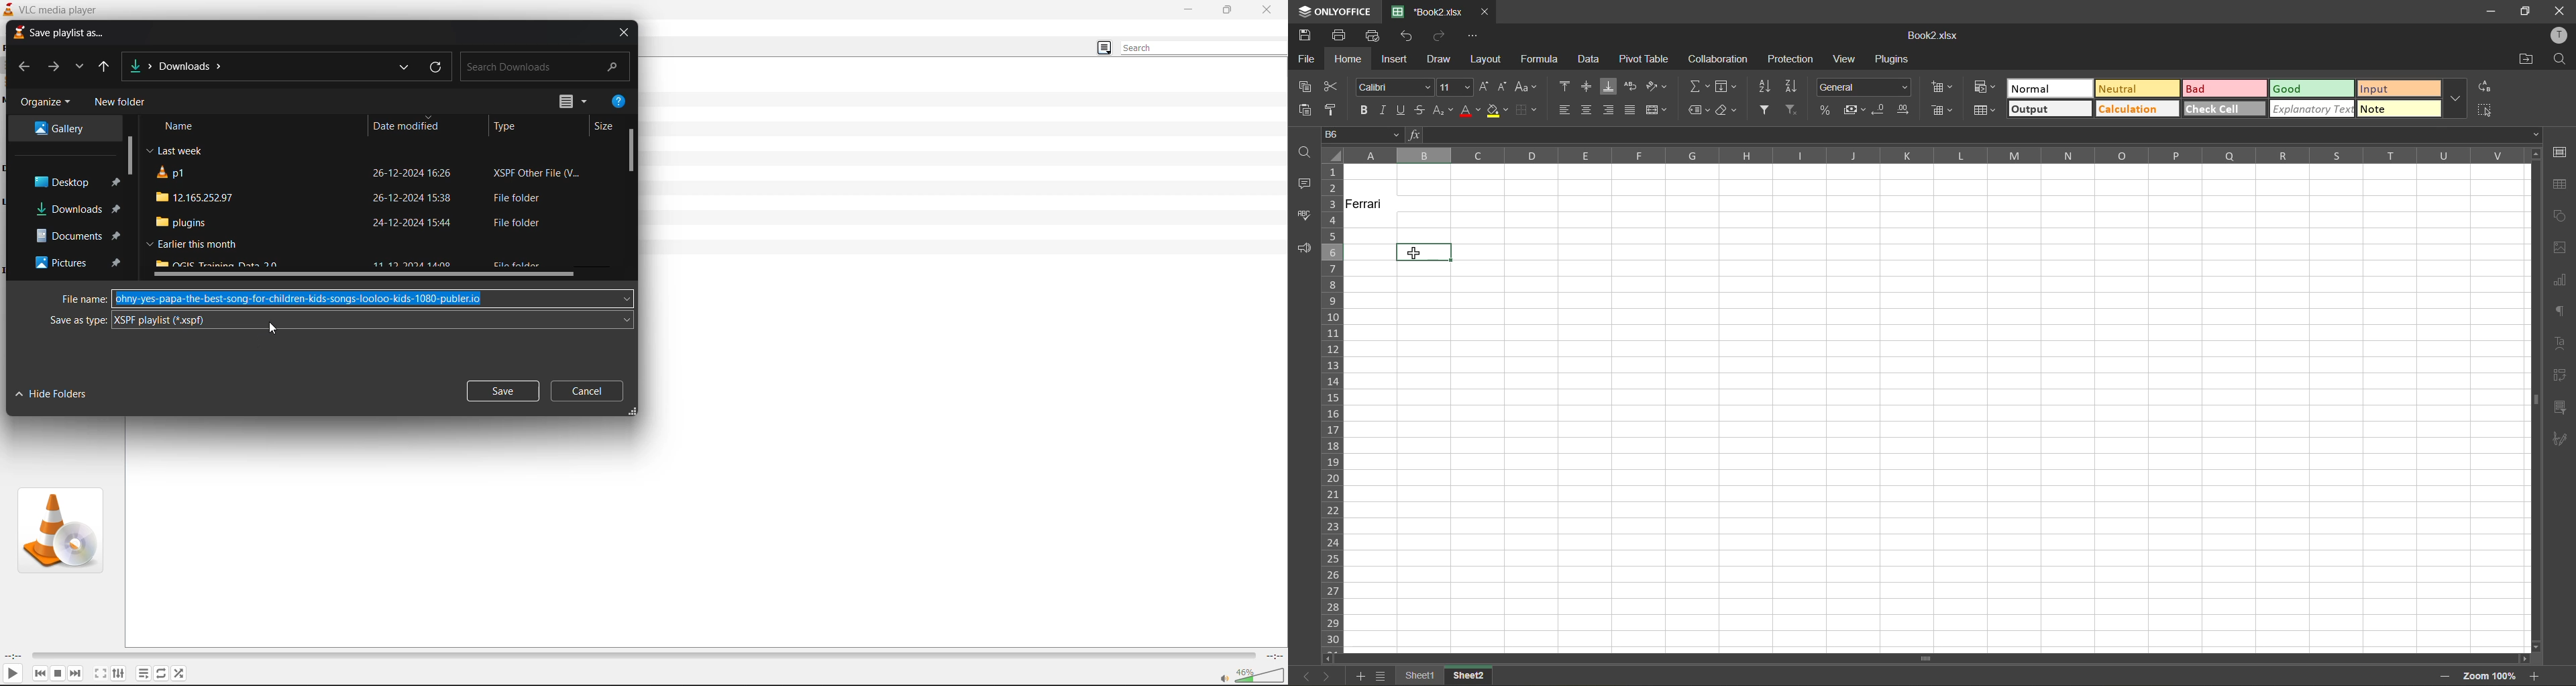 The width and height of the screenshot is (2576, 700). What do you see at coordinates (74, 236) in the screenshot?
I see `documents` at bounding box center [74, 236].